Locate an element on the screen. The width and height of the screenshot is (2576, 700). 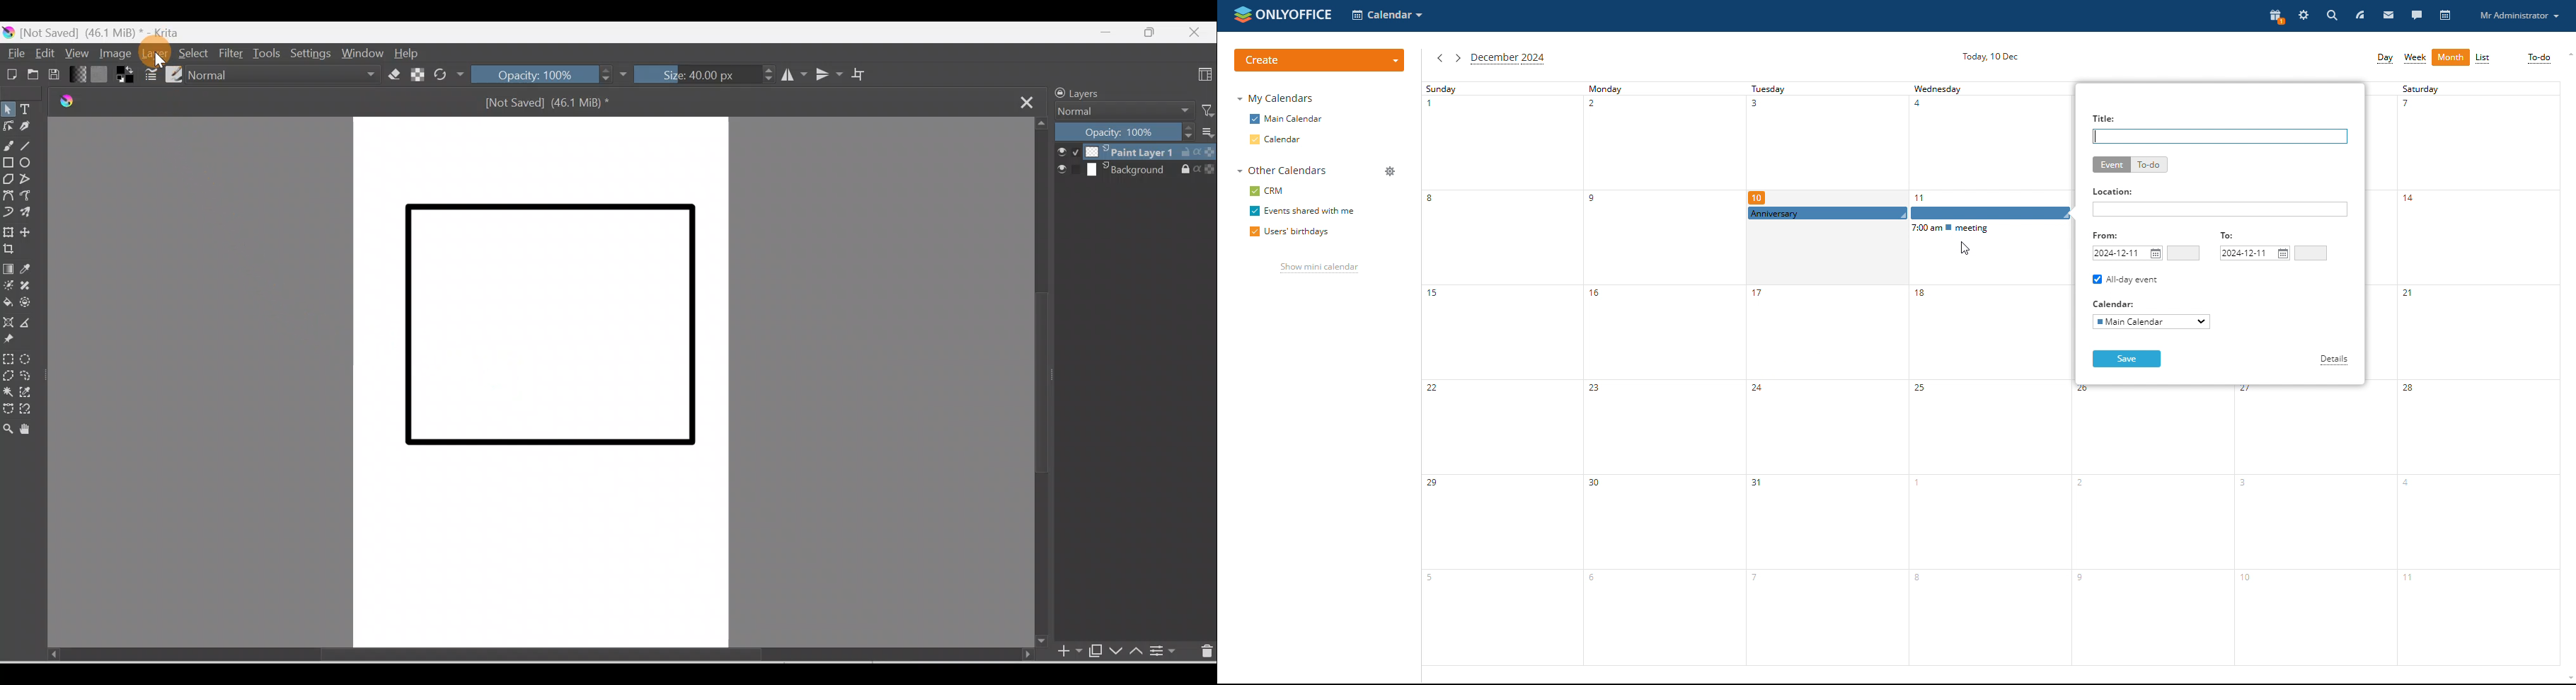
Calligraphy is located at coordinates (27, 128).